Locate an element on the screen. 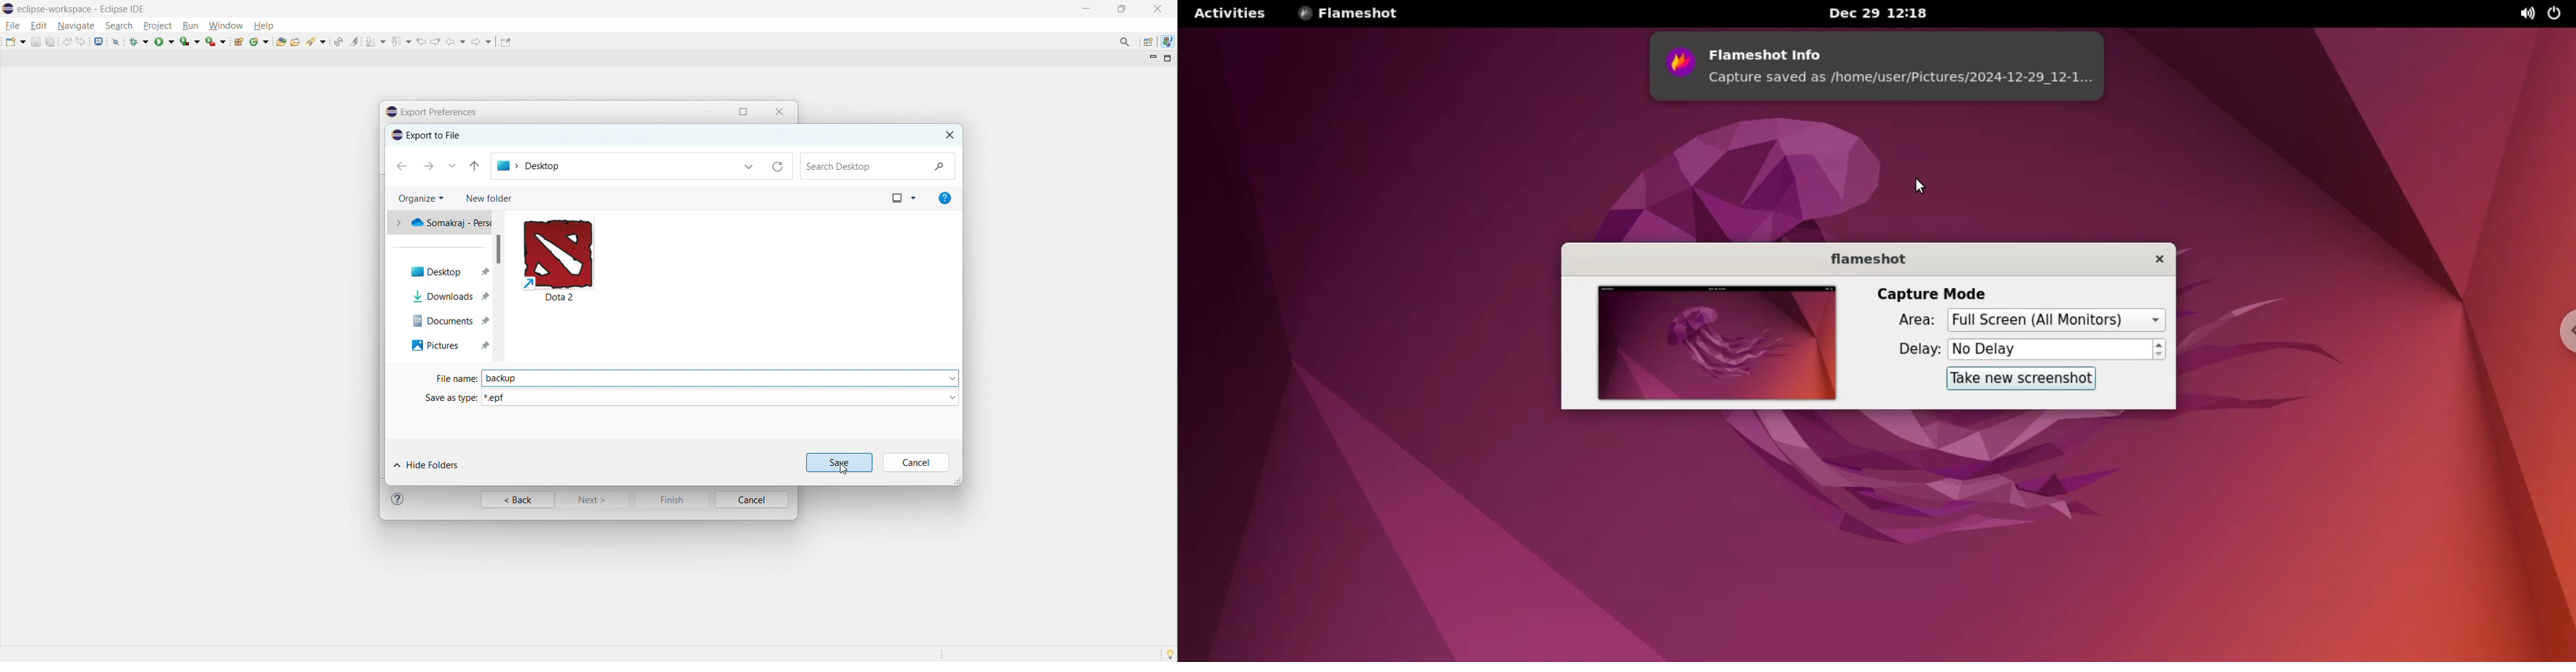 The height and width of the screenshot is (672, 2576). search is located at coordinates (316, 40).